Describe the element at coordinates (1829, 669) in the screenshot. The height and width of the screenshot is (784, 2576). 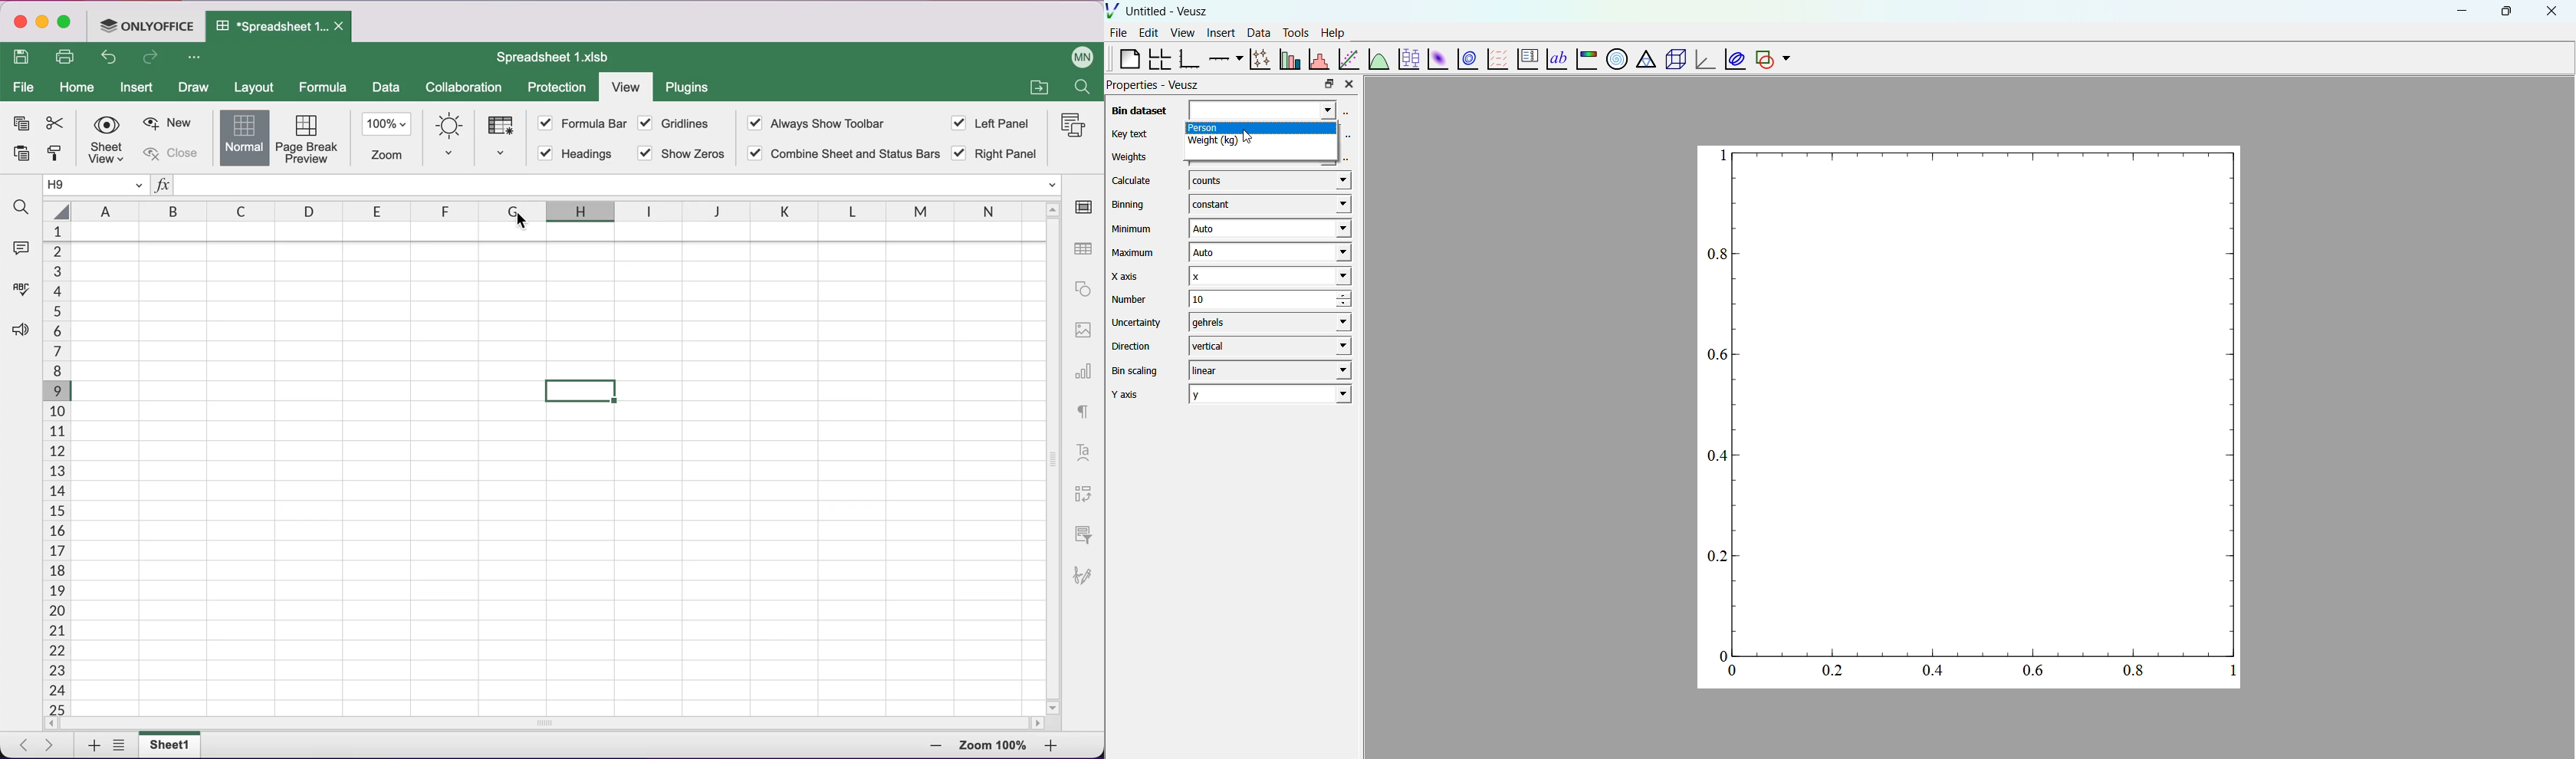
I see `0.2` at that location.